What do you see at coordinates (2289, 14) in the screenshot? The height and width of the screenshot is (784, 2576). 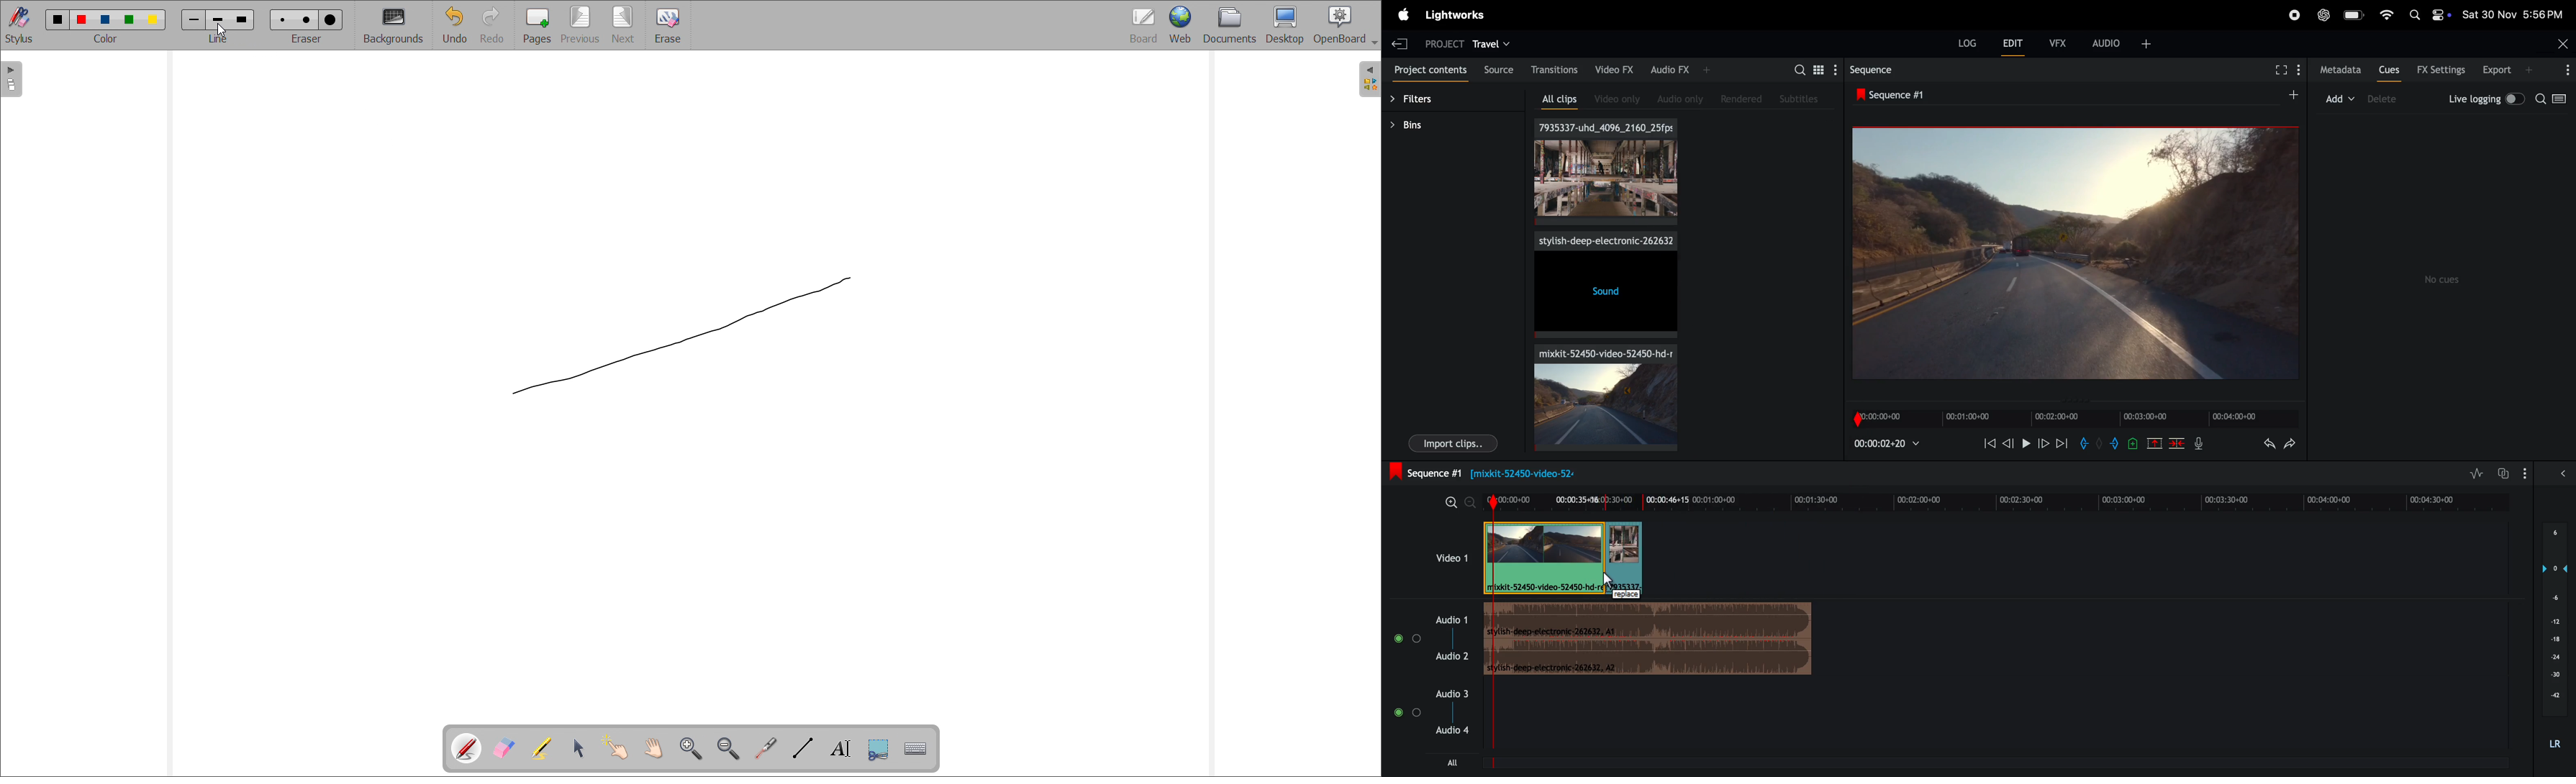 I see `record` at bounding box center [2289, 14].